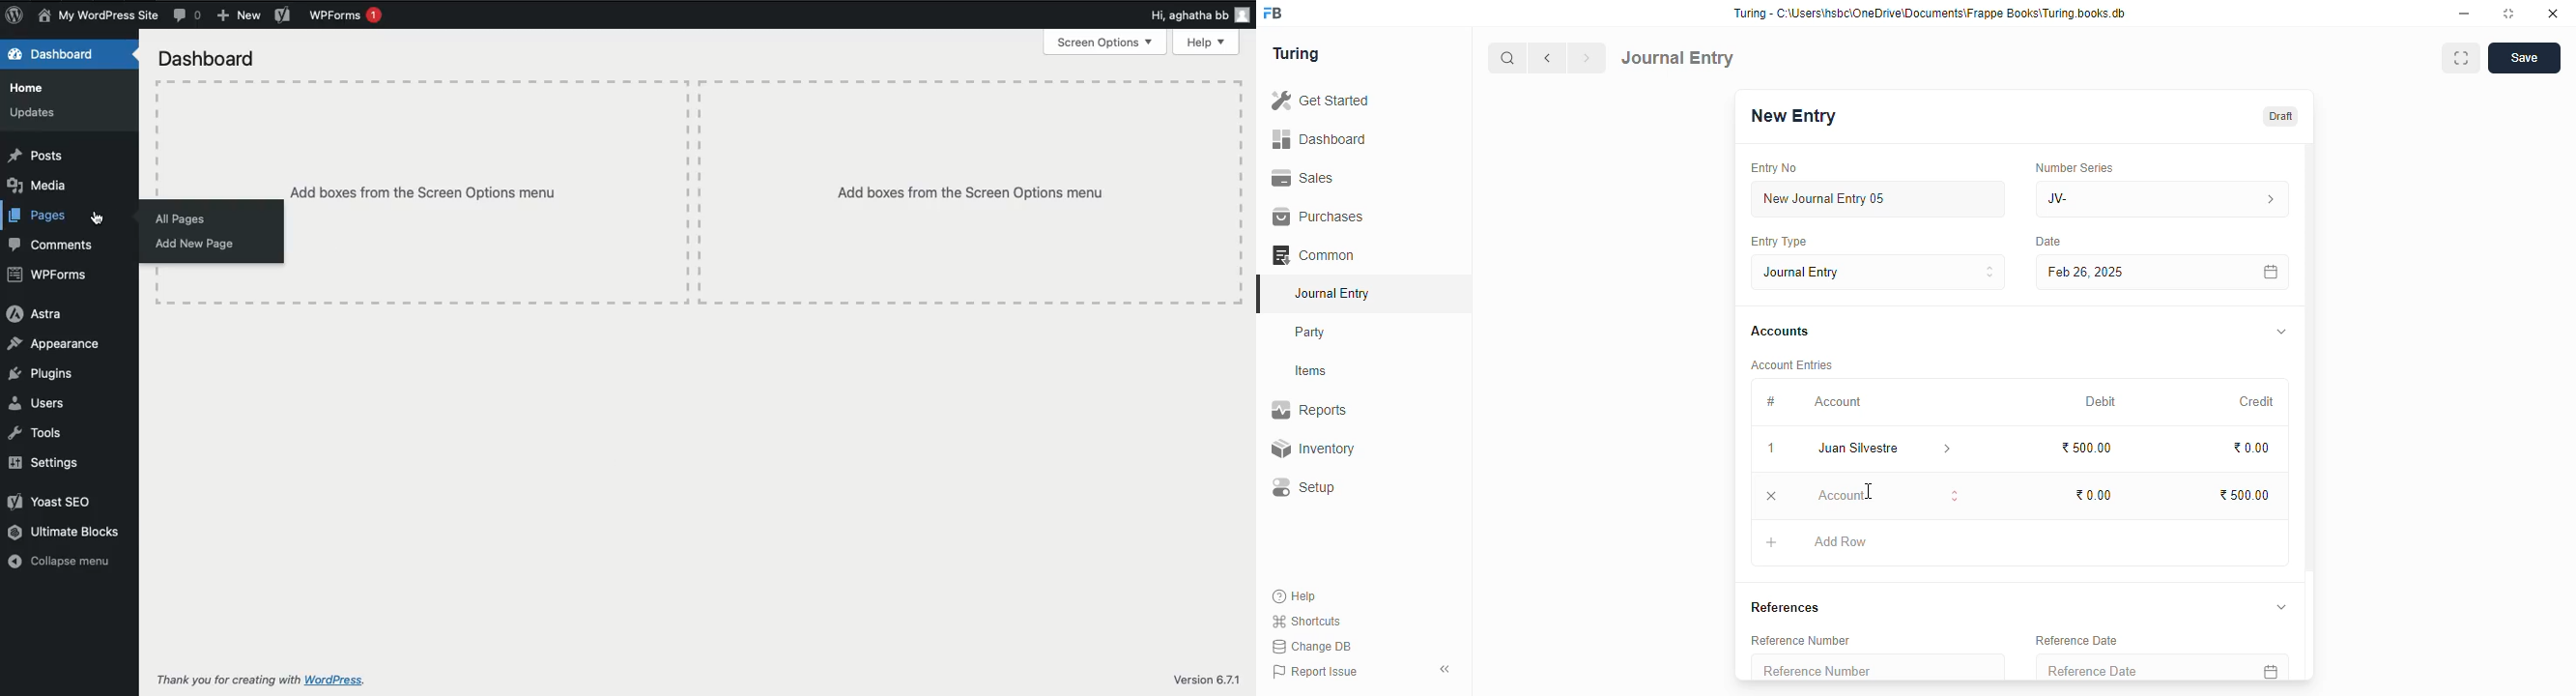 This screenshot has width=2576, height=700. What do you see at coordinates (225, 680) in the screenshot?
I see `Thank you for creating with` at bounding box center [225, 680].